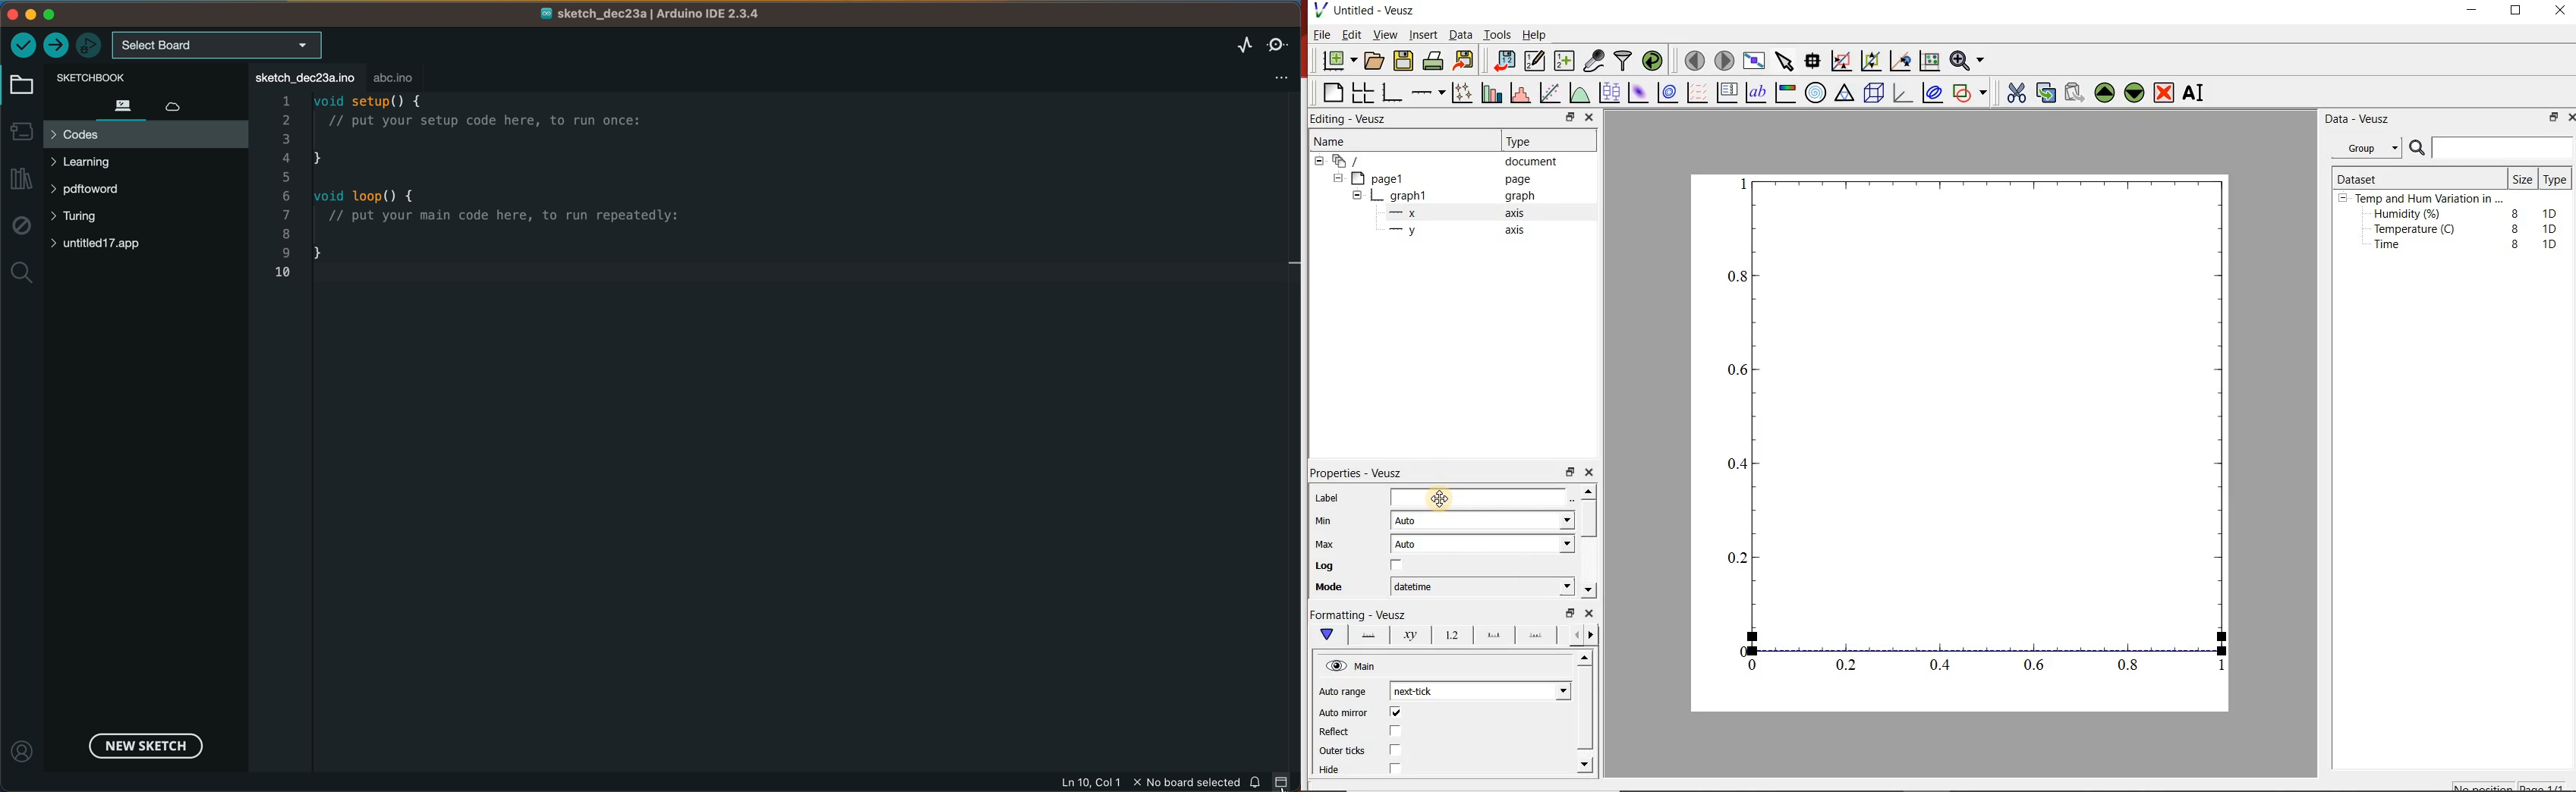 Image resolution: width=2576 pixels, height=812 pixels. I want to click on go back, so click(1571, 633).